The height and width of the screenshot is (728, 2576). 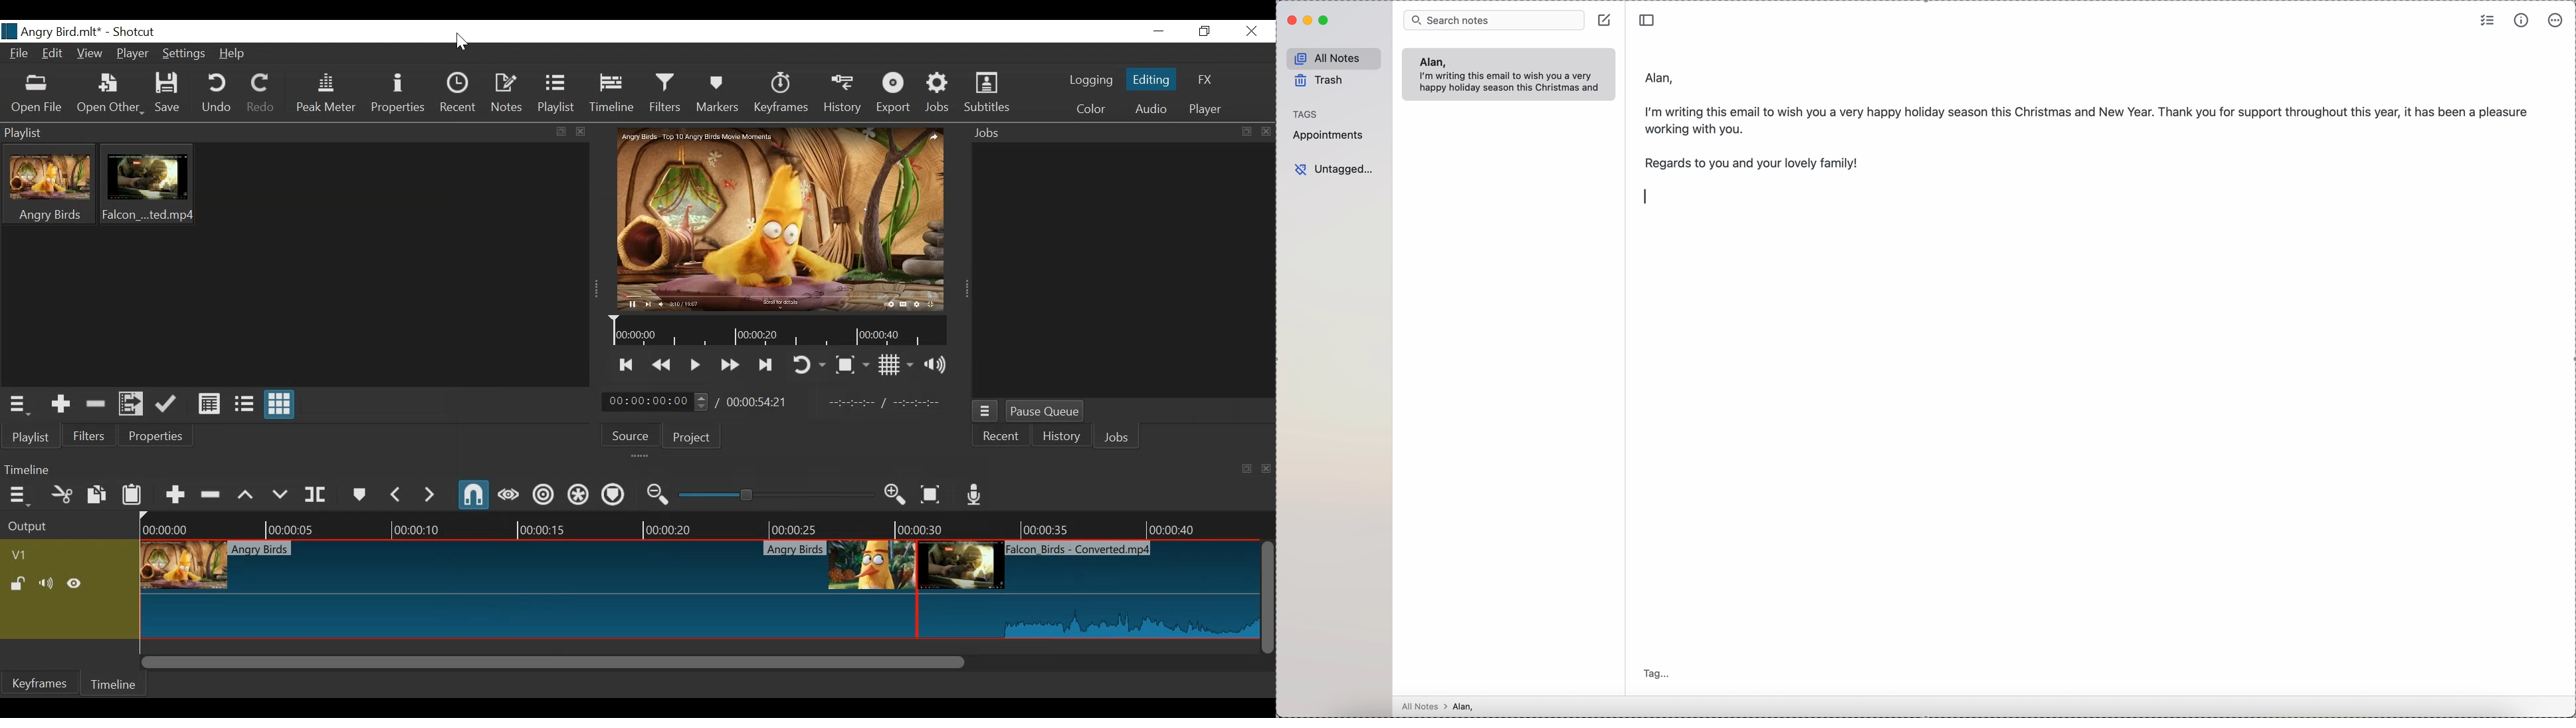 What do you see at coordinates (660, 364) in the screenshot?
I see `Play quickly backwards` at bounding box center [660, 364].